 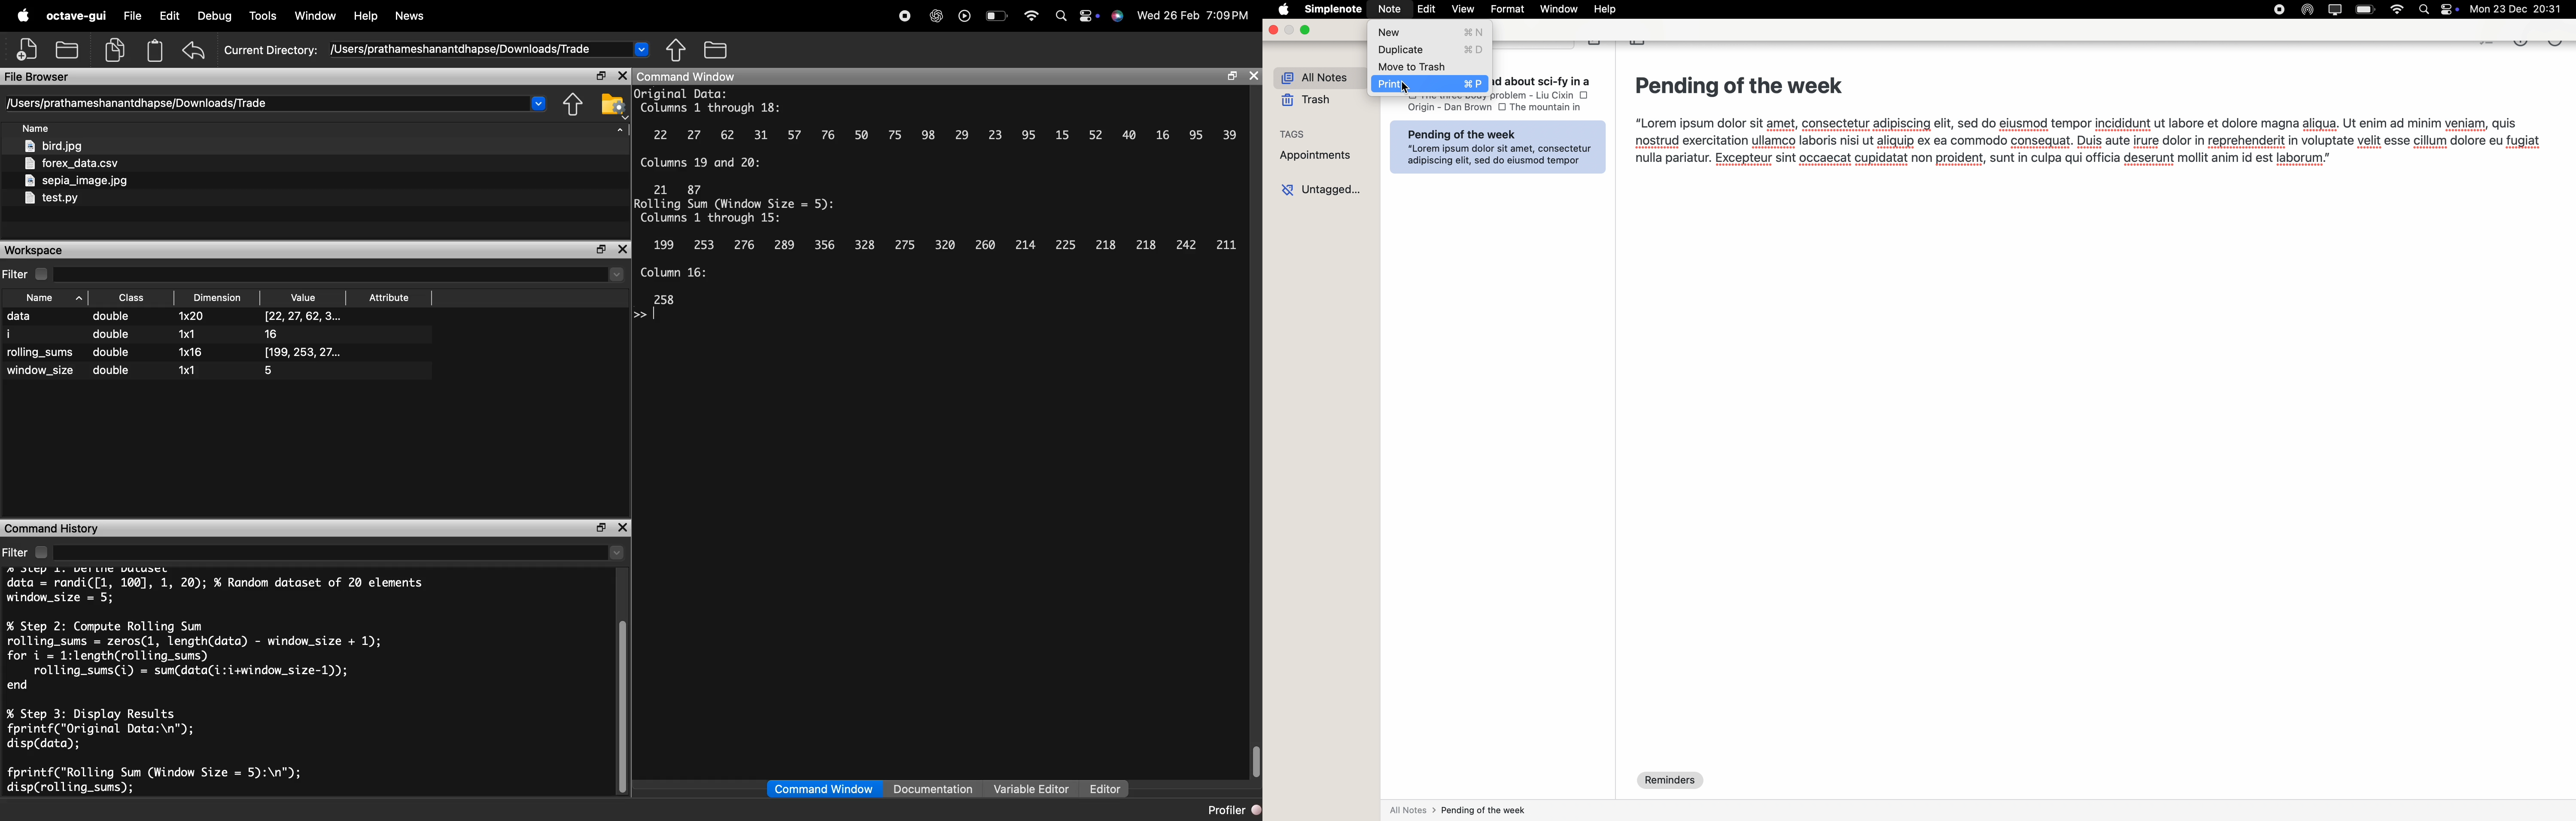 I want to click on reminders, so click(x=1671, y=780).